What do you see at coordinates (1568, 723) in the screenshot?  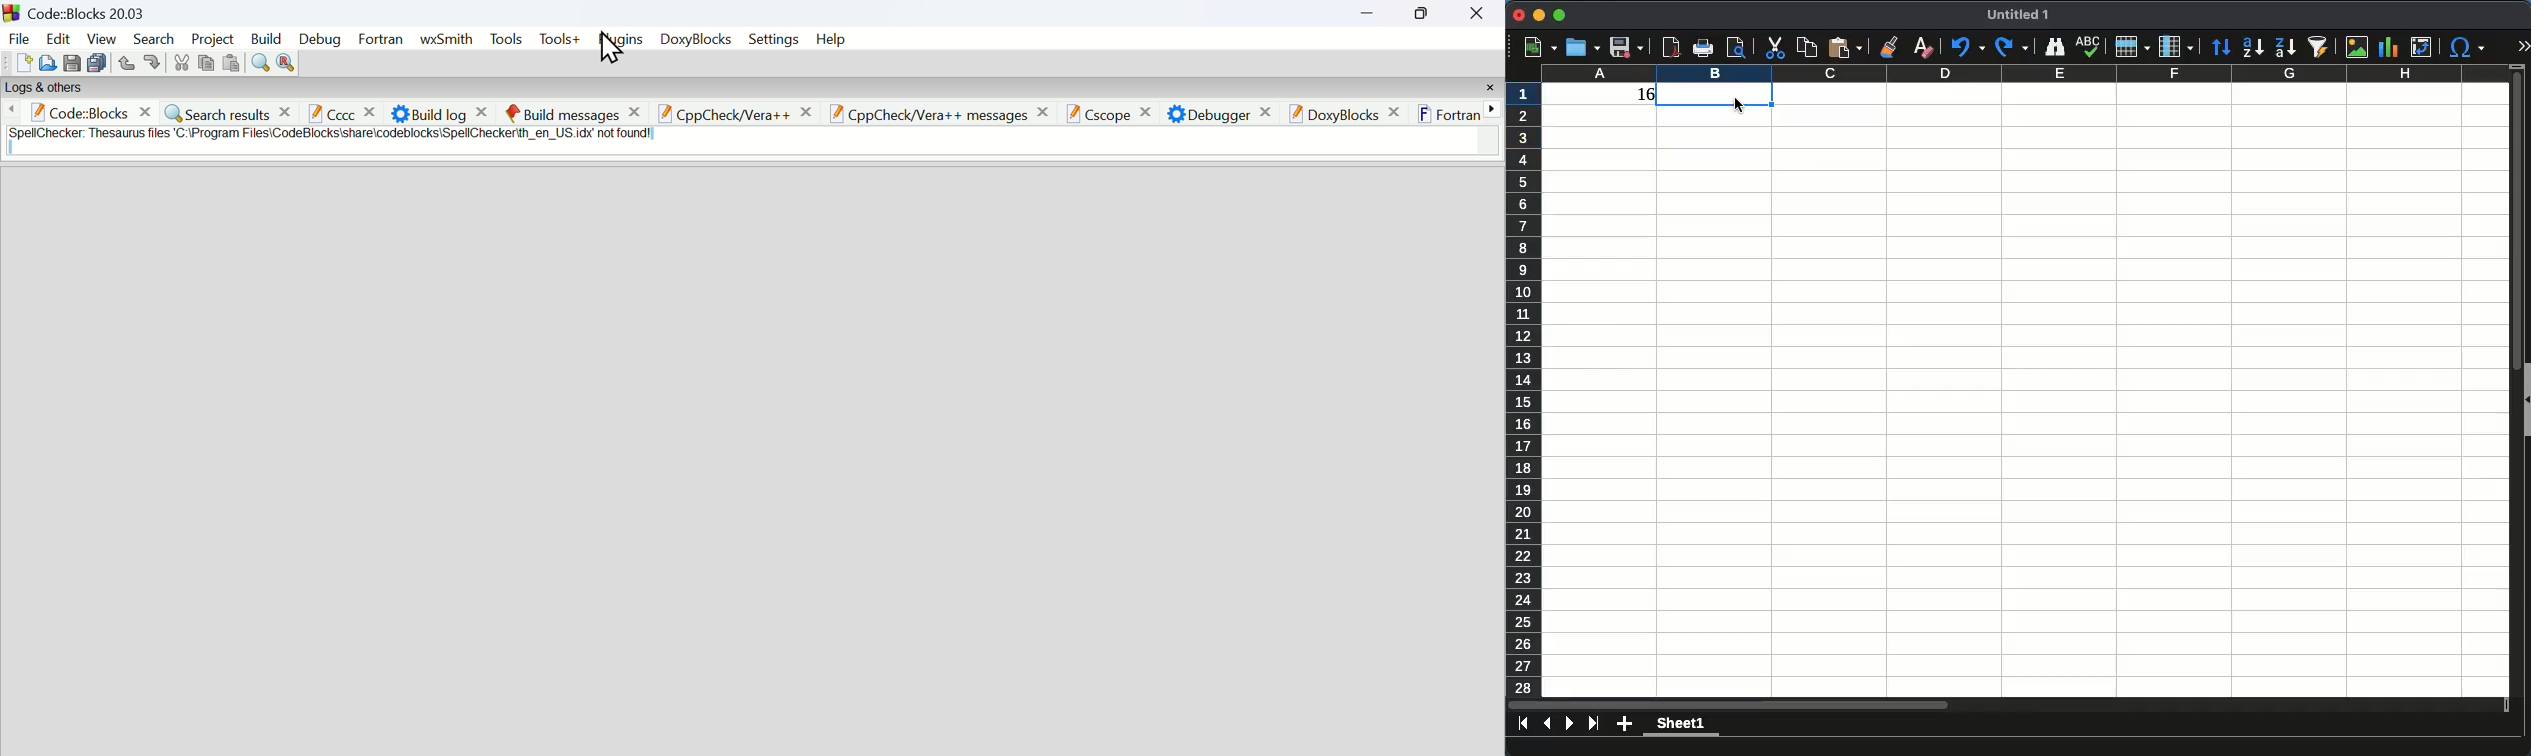 I see `next sheet` at bounding box center [1568, 723].